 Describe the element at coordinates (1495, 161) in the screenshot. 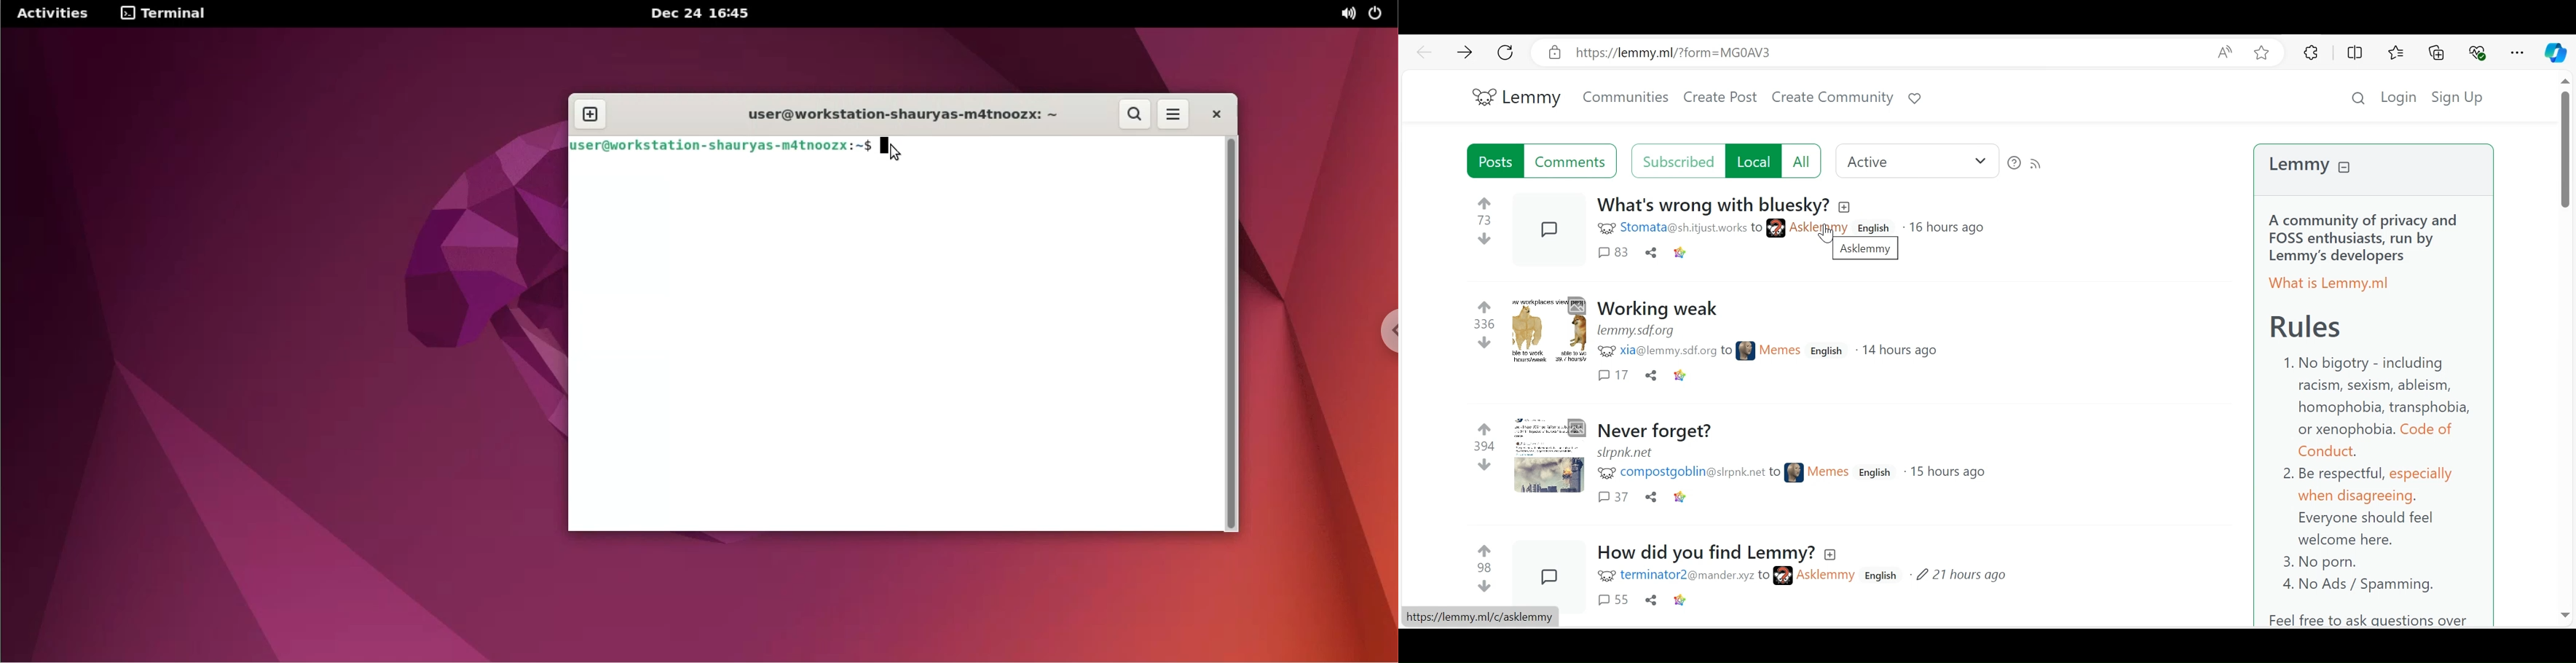

I see `Posts` at that location.